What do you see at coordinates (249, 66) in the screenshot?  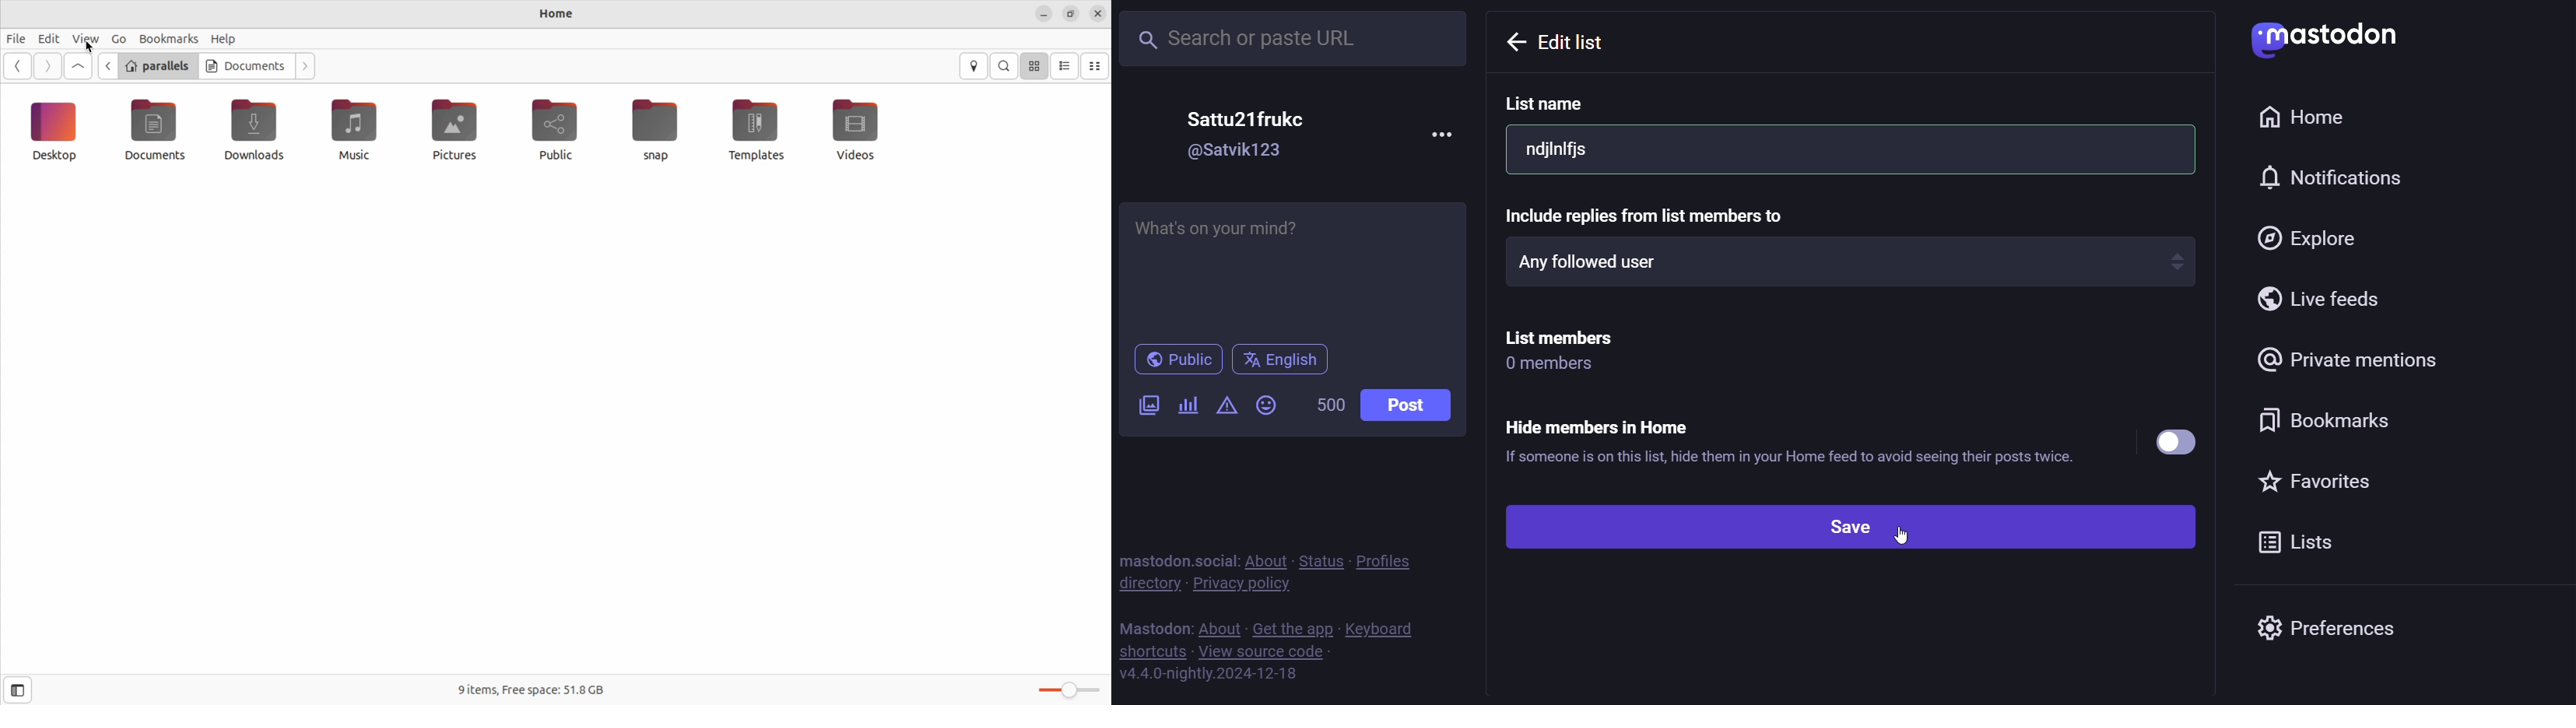 I see `documents` at bounding box center [249, 66].